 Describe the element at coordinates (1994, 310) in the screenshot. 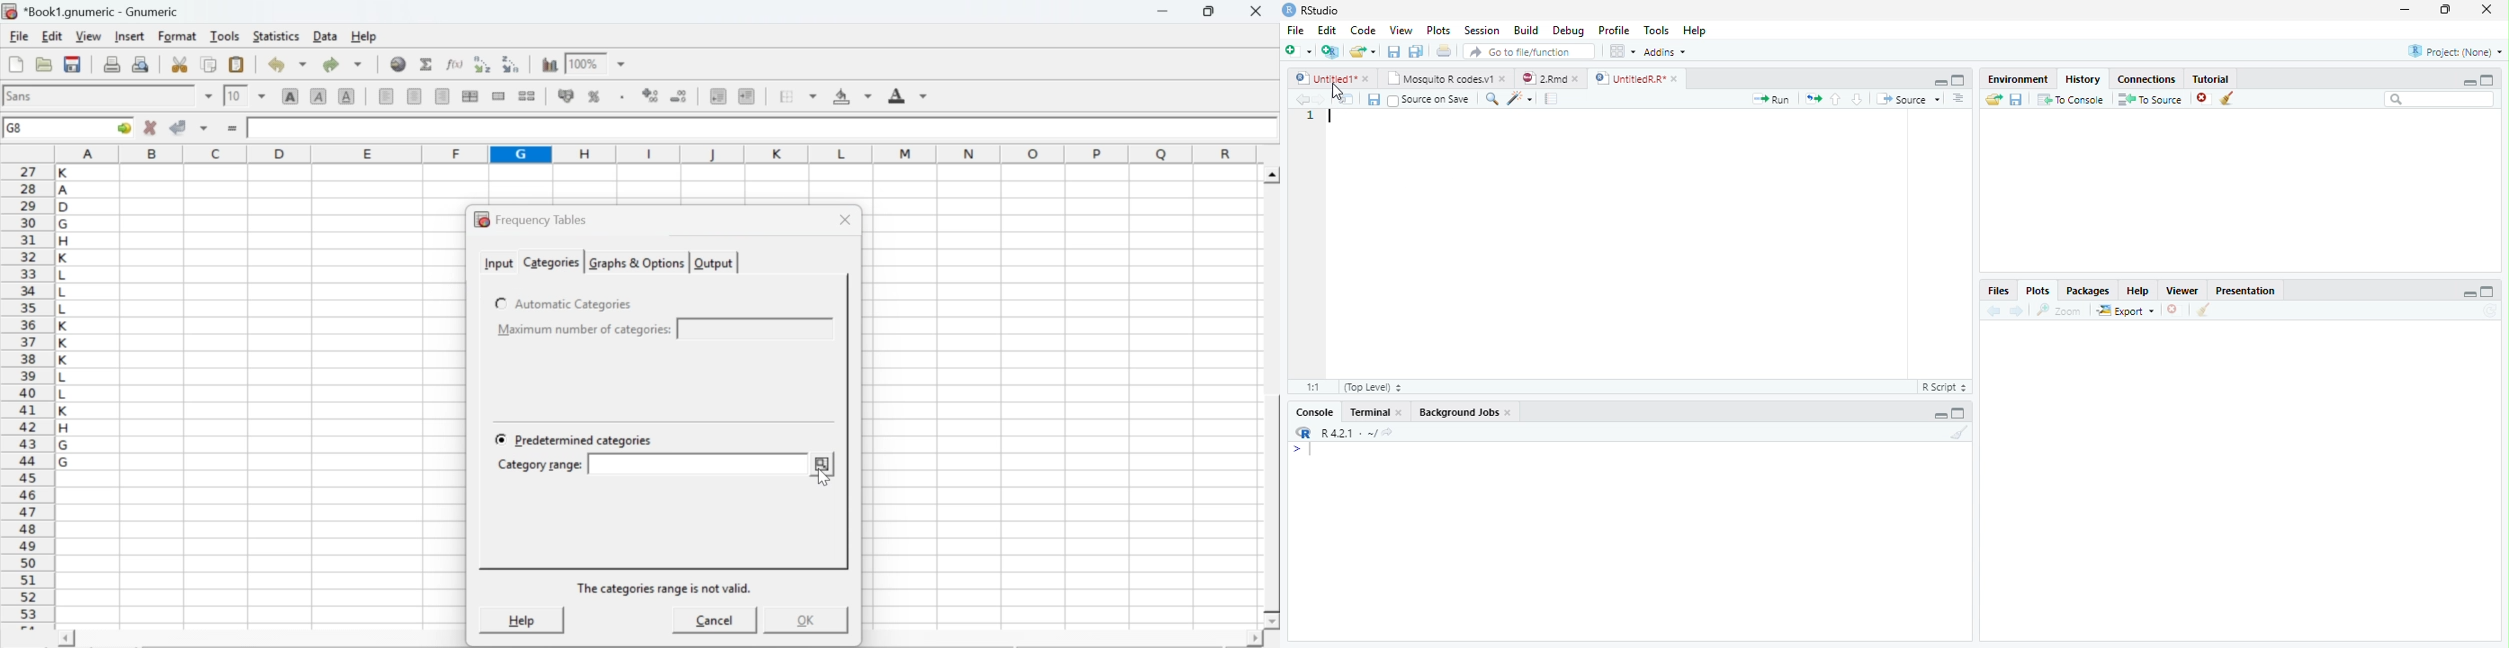

I see `Previous plot` at that location.